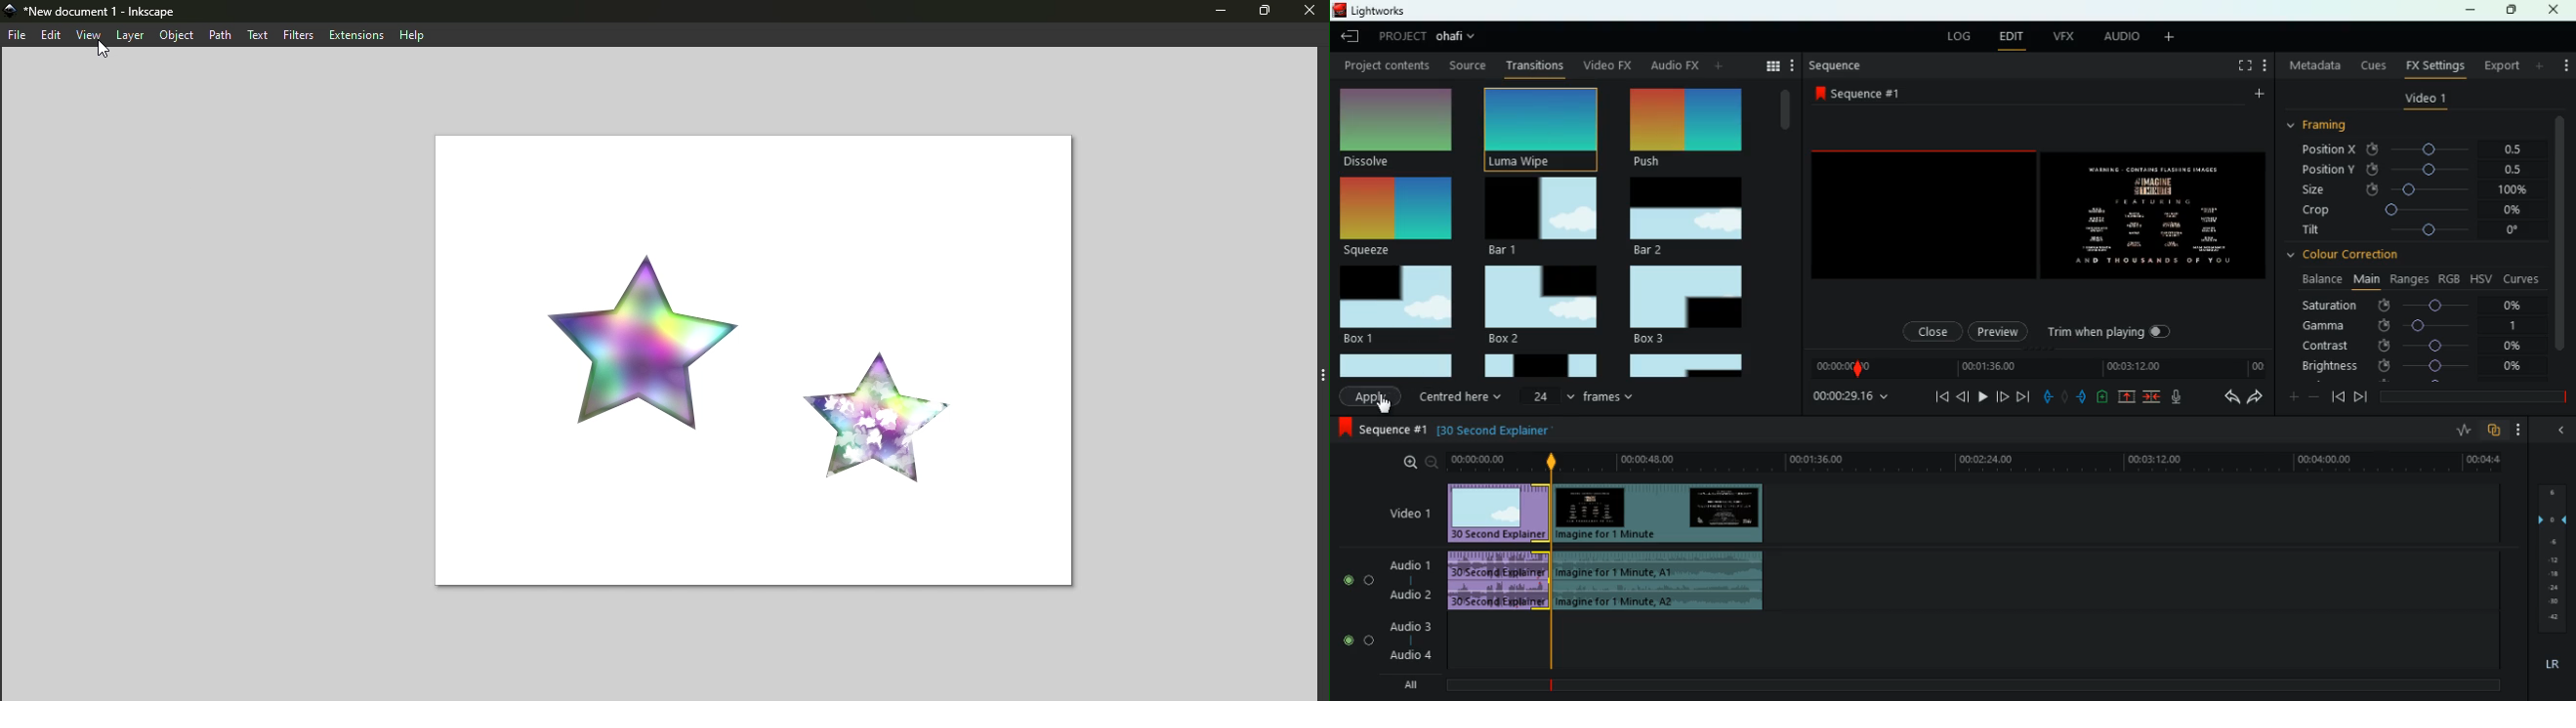 The image size is (2576, 728). What do you see at coordinates (2067, 399) in the screenshot?
I see `hold` at bounding box center [2067, 399].